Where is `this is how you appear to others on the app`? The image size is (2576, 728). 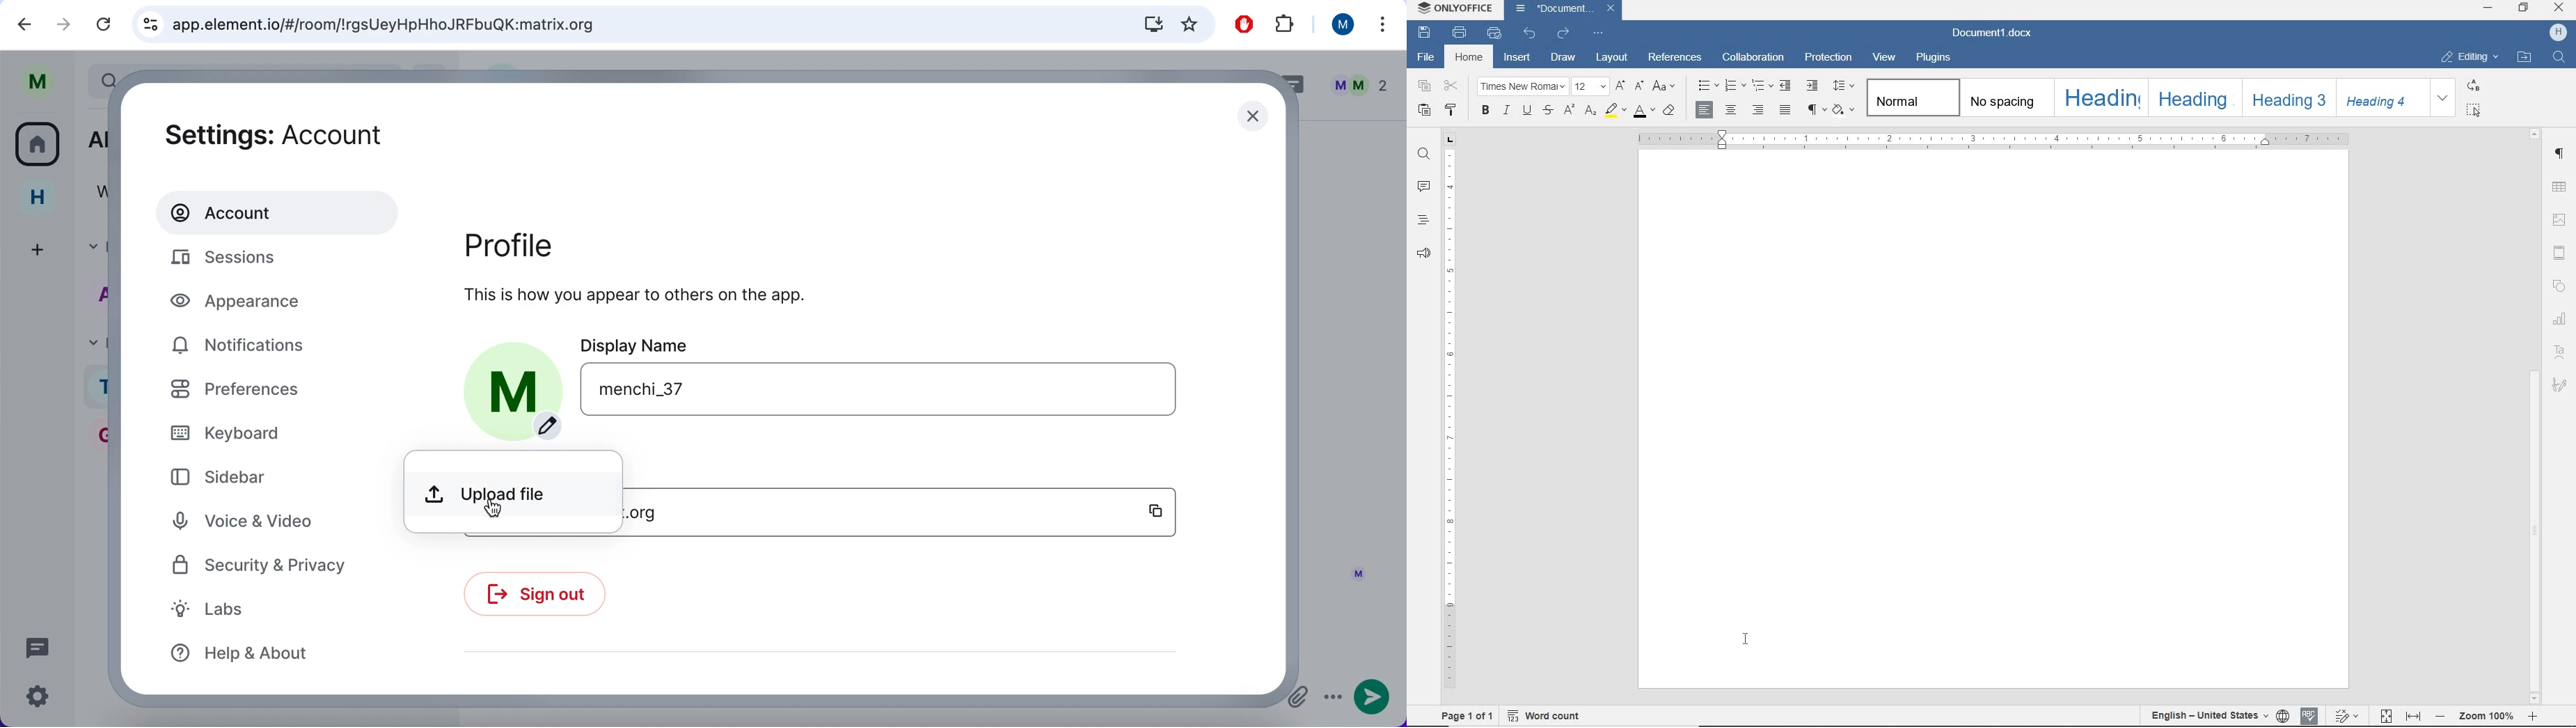
this is how you appear to others on the app is located at coordinates (701, 298).